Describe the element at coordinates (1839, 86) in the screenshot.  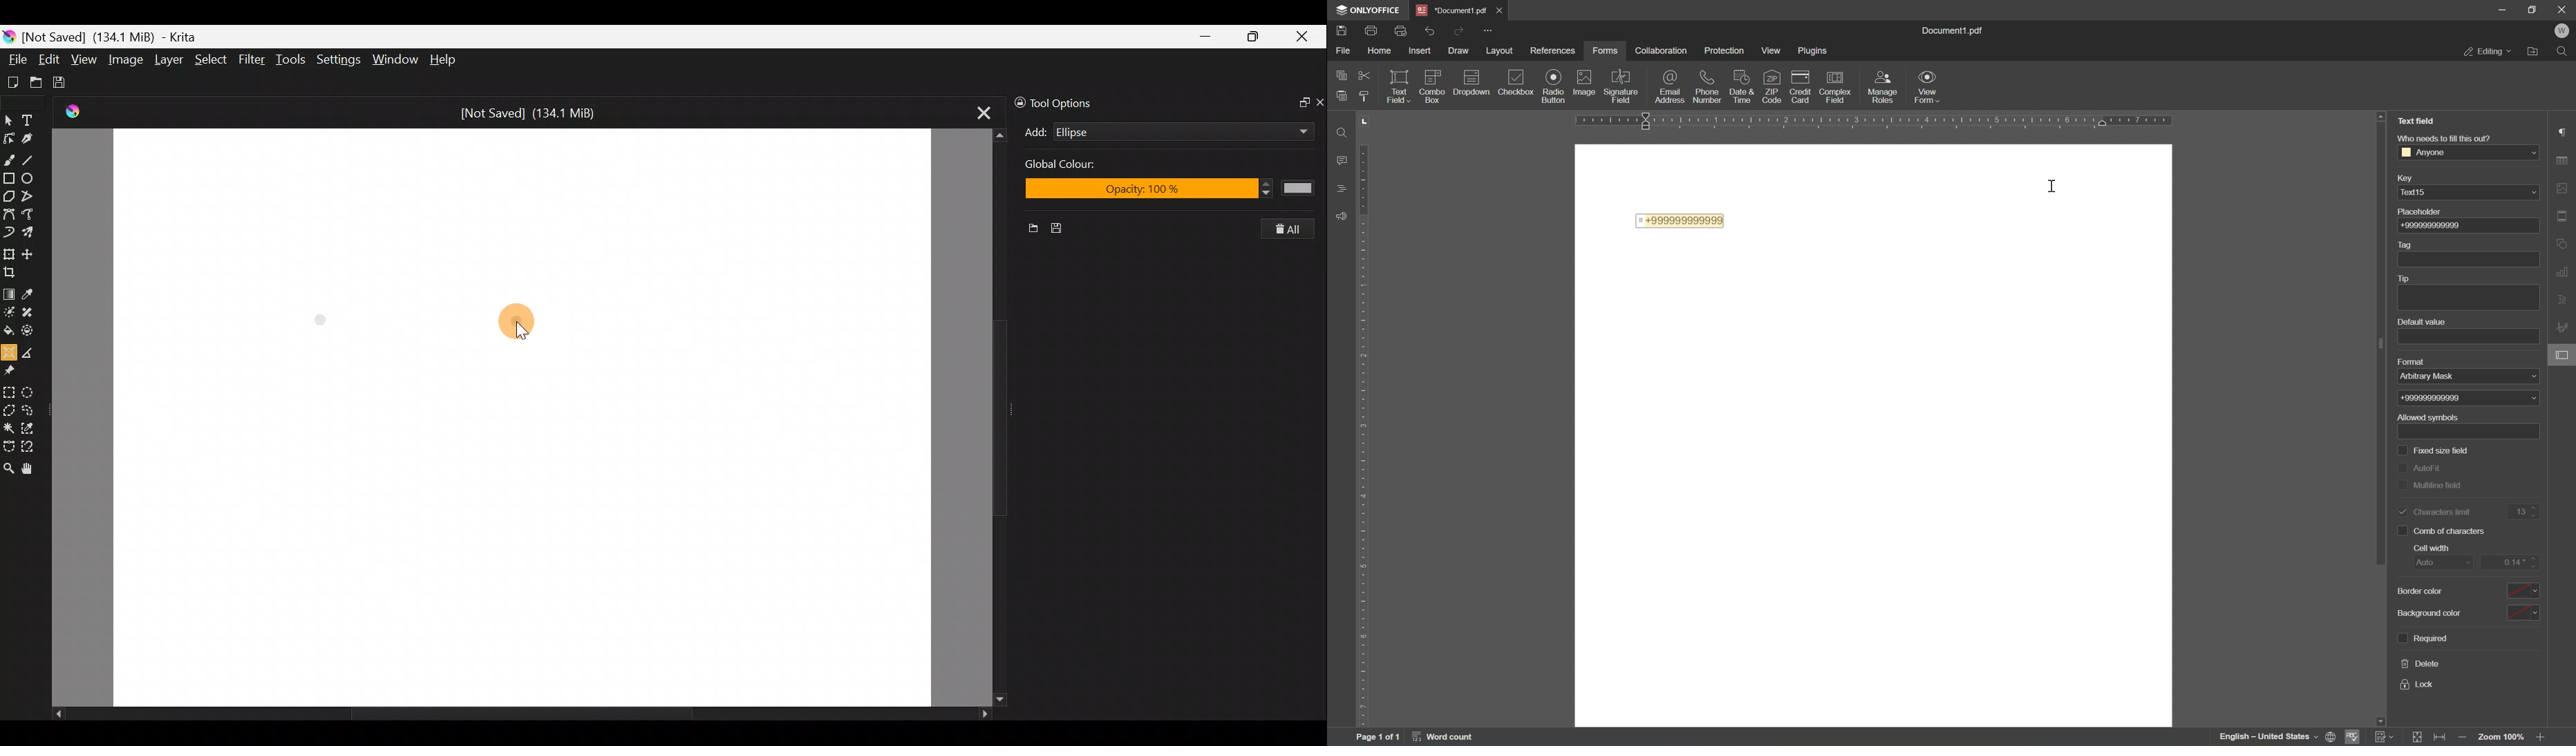
I see `complex field` at that location.